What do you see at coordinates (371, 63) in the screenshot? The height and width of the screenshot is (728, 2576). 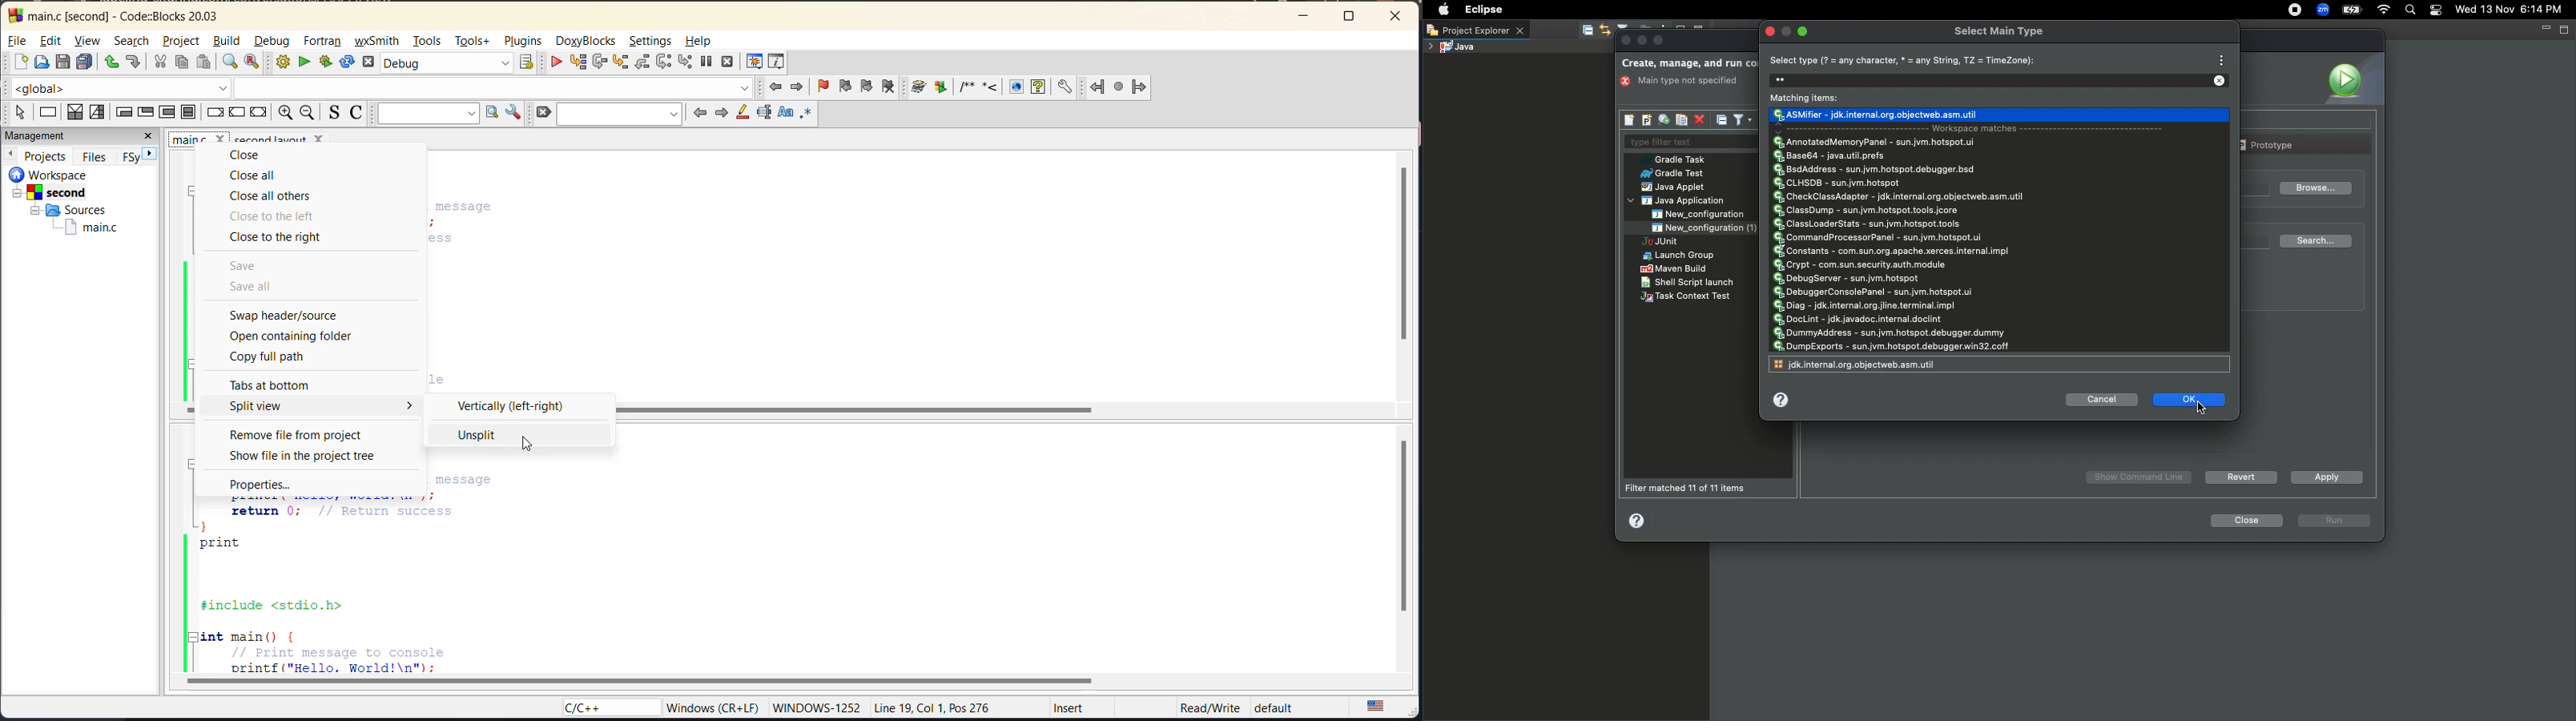 I see `abort` at bounding box center [371, 63].